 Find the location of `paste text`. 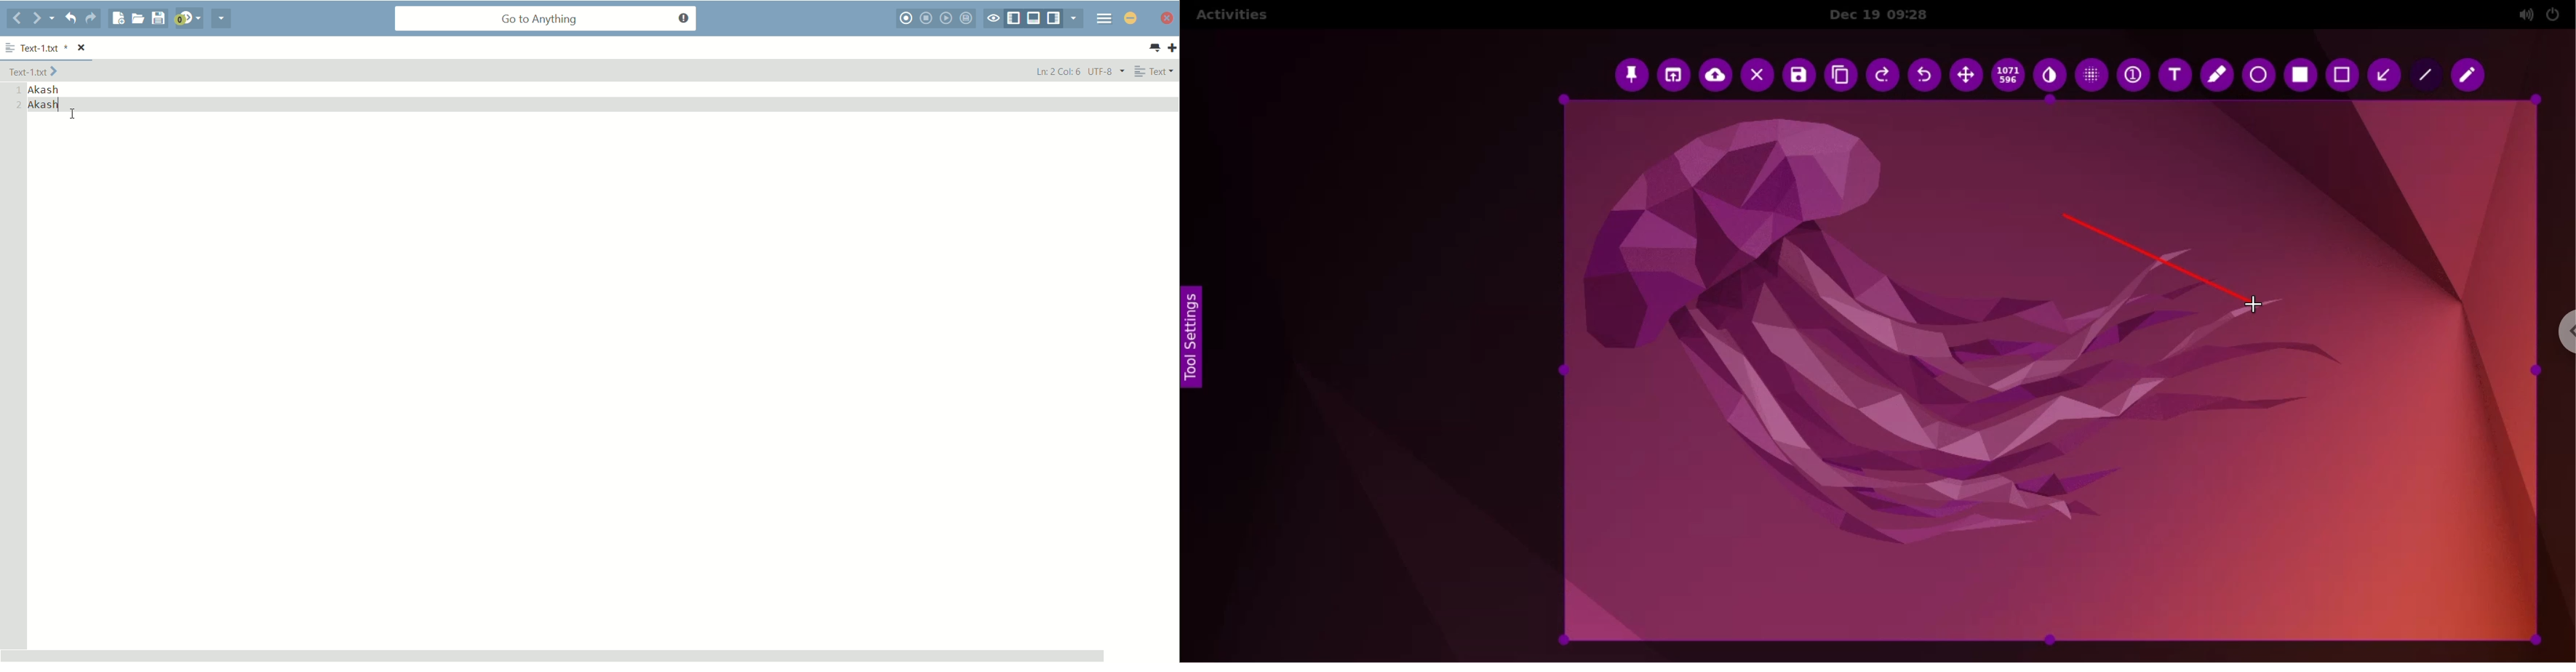

paste text is located at coordinates (45, 104).